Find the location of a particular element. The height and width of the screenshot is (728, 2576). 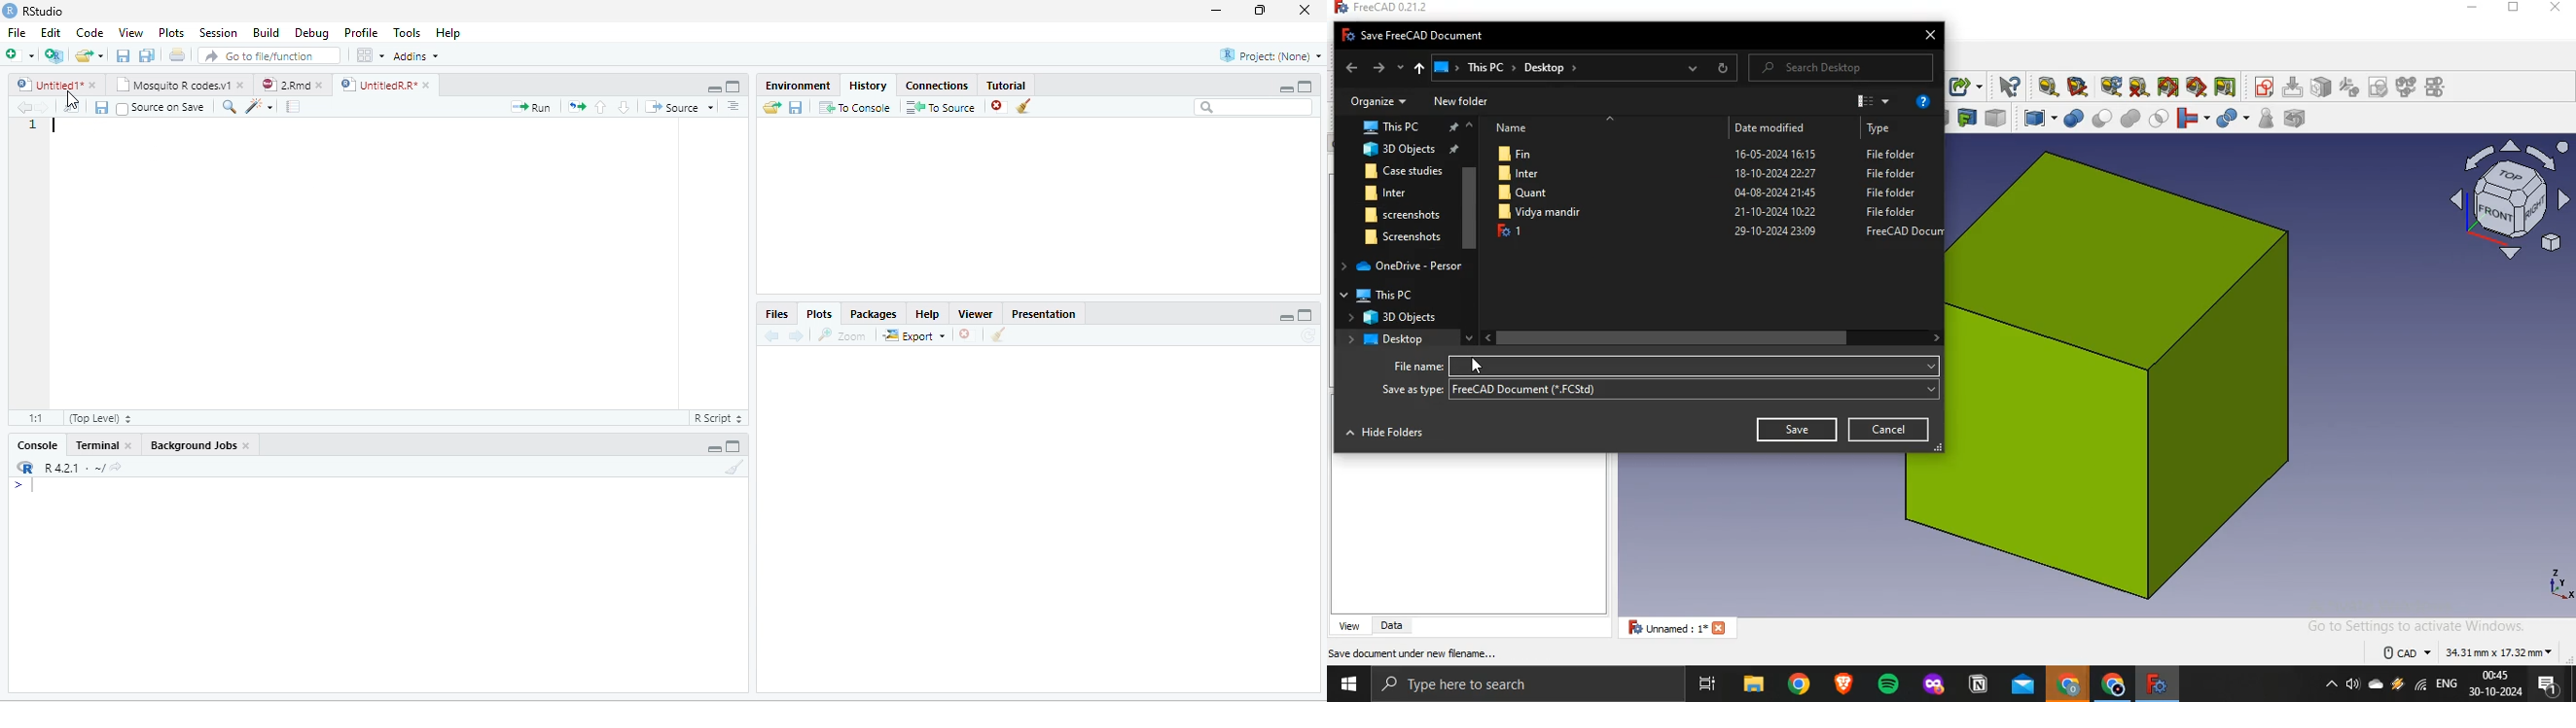

english is located at coordinates (2449, 686).